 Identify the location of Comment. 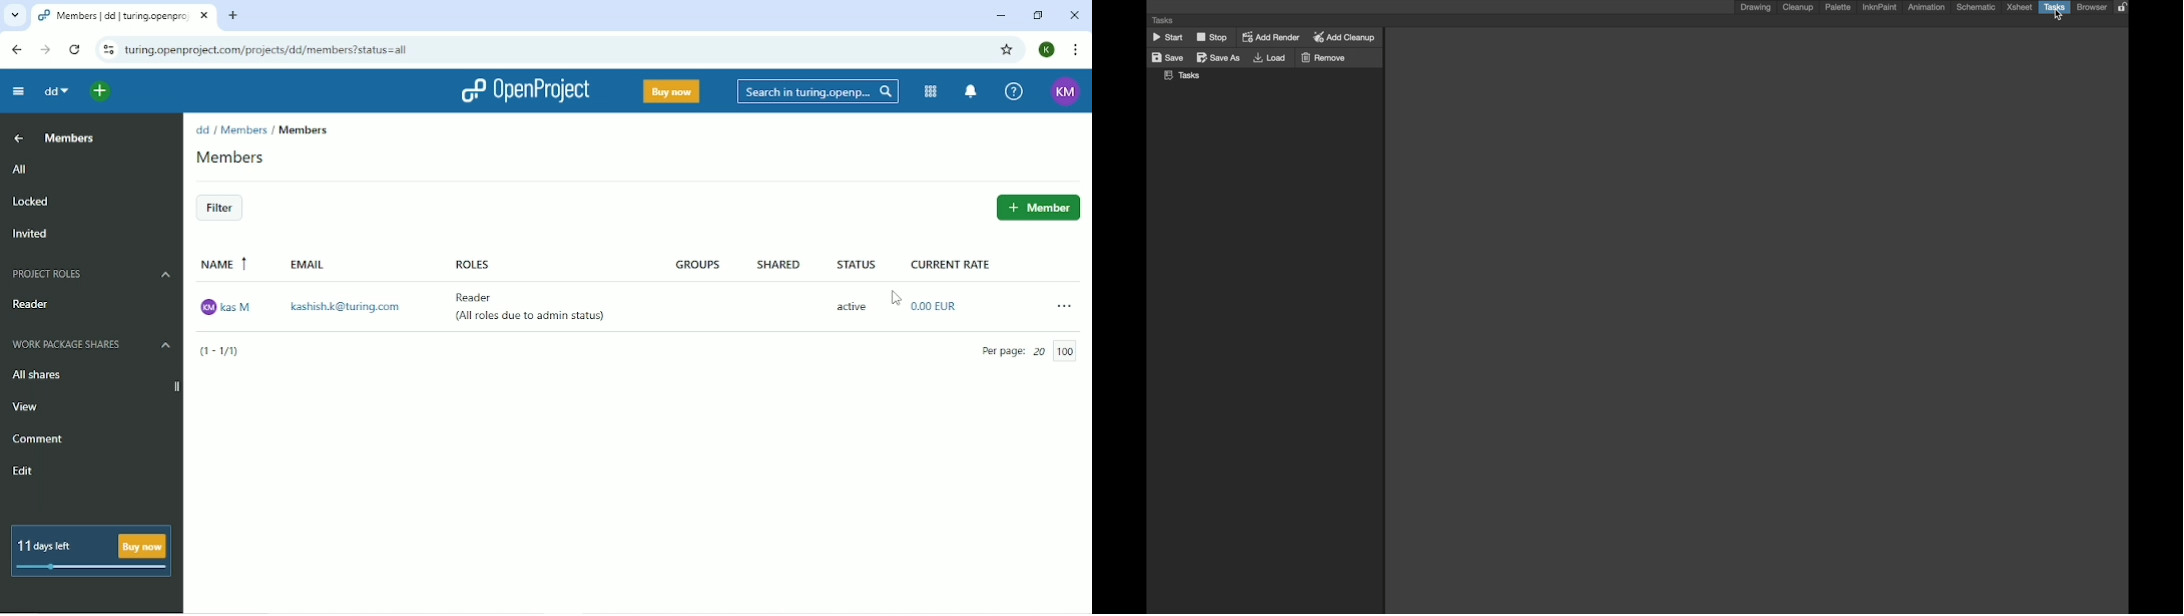
(38, 439).